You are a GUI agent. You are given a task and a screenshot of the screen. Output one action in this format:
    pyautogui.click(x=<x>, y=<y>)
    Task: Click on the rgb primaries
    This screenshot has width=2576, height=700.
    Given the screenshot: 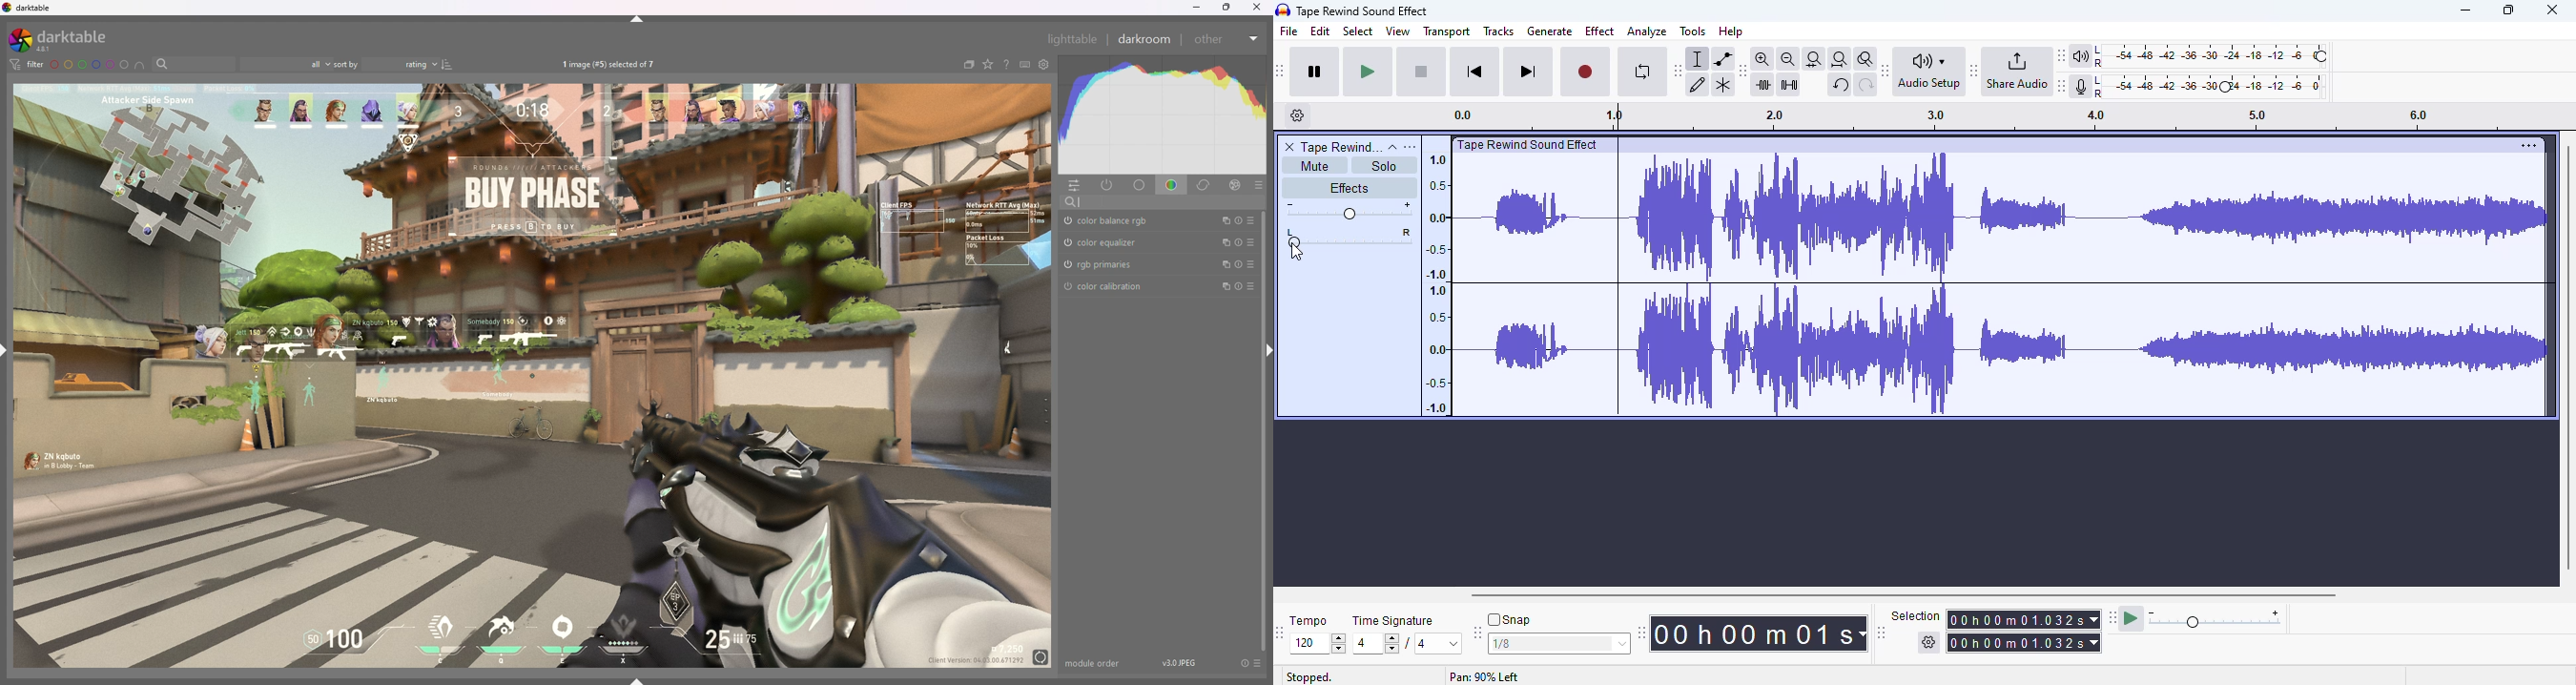 What is the action you would take?
    pyautogui.click(x=1099, y=264)
    